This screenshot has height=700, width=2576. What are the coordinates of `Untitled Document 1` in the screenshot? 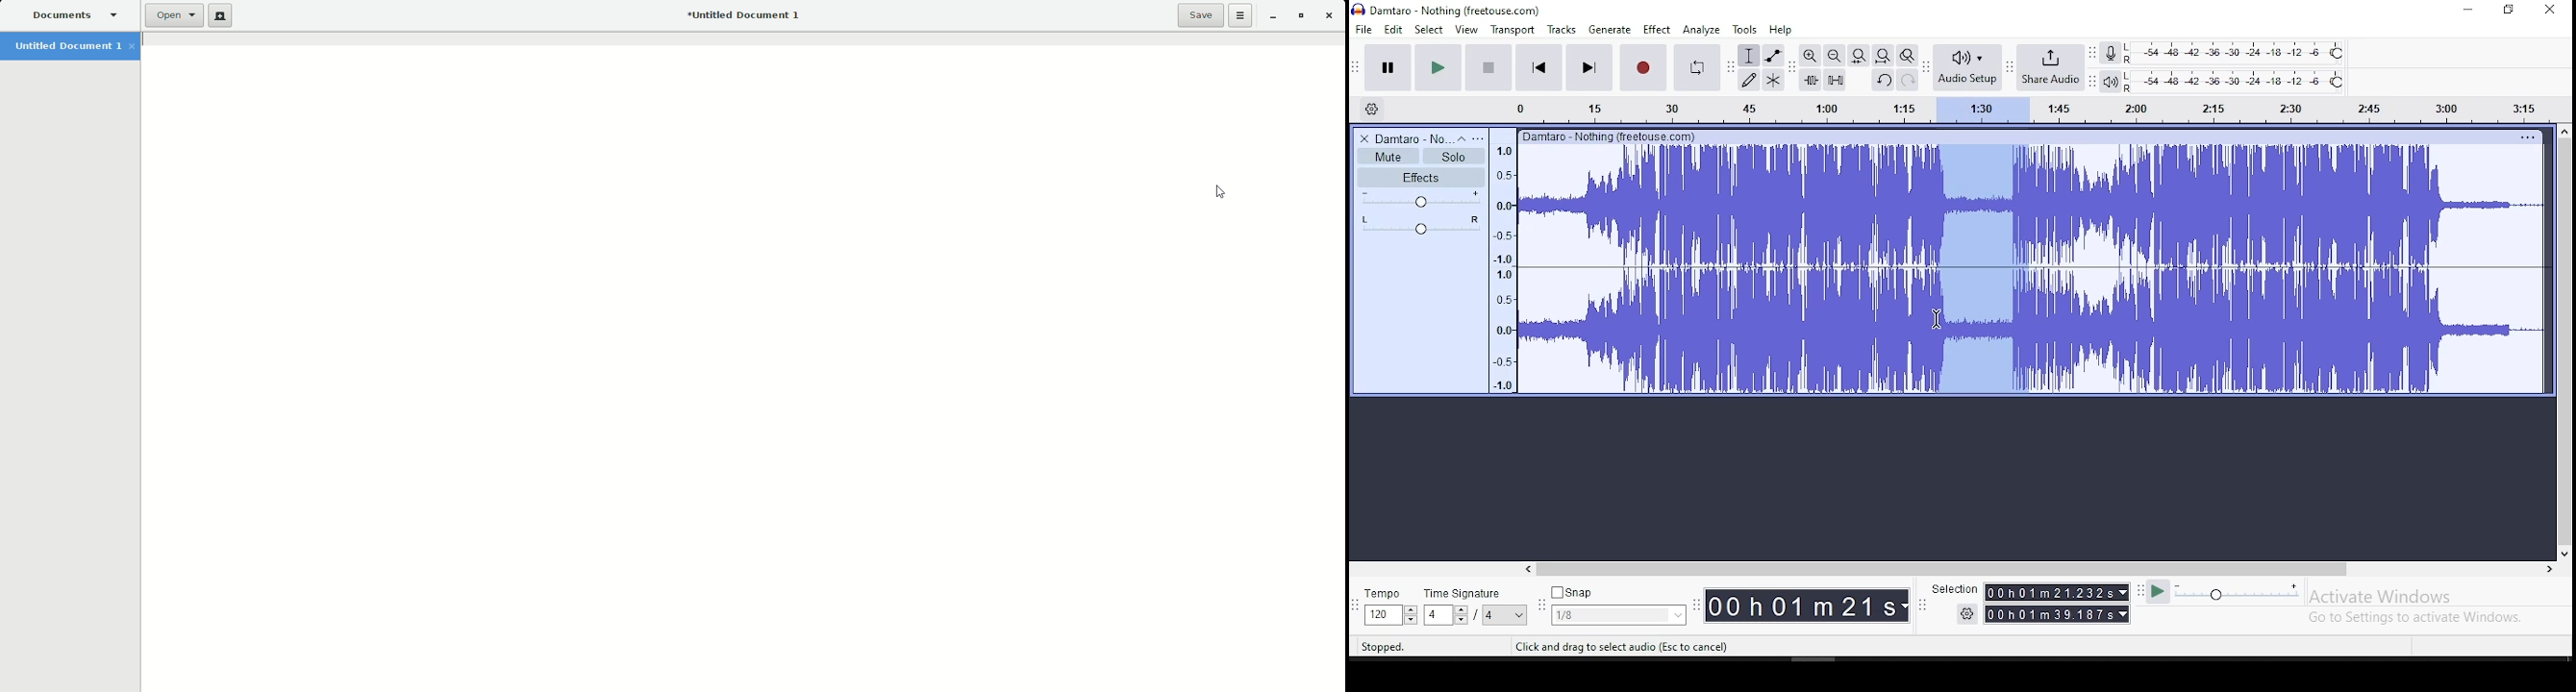 It's located at (74, 48).